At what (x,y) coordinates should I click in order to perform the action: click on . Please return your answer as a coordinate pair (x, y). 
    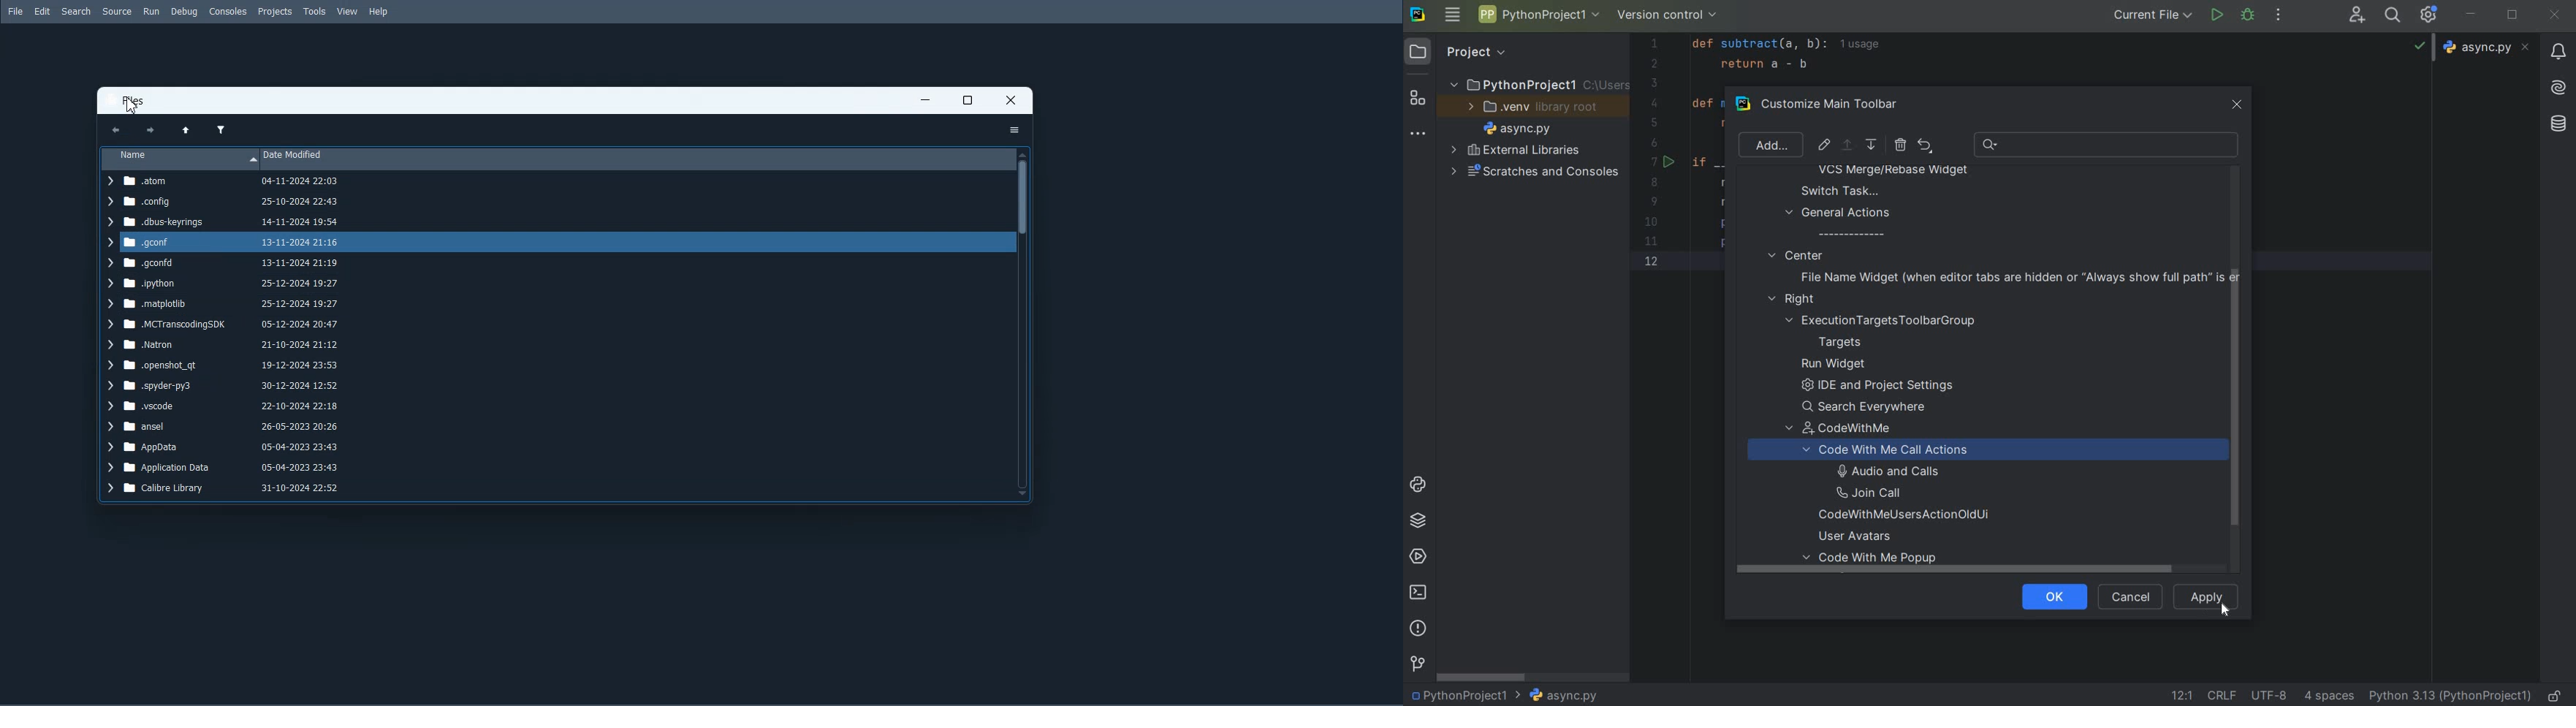
    Looking at the image, I should click on (2559, 86).